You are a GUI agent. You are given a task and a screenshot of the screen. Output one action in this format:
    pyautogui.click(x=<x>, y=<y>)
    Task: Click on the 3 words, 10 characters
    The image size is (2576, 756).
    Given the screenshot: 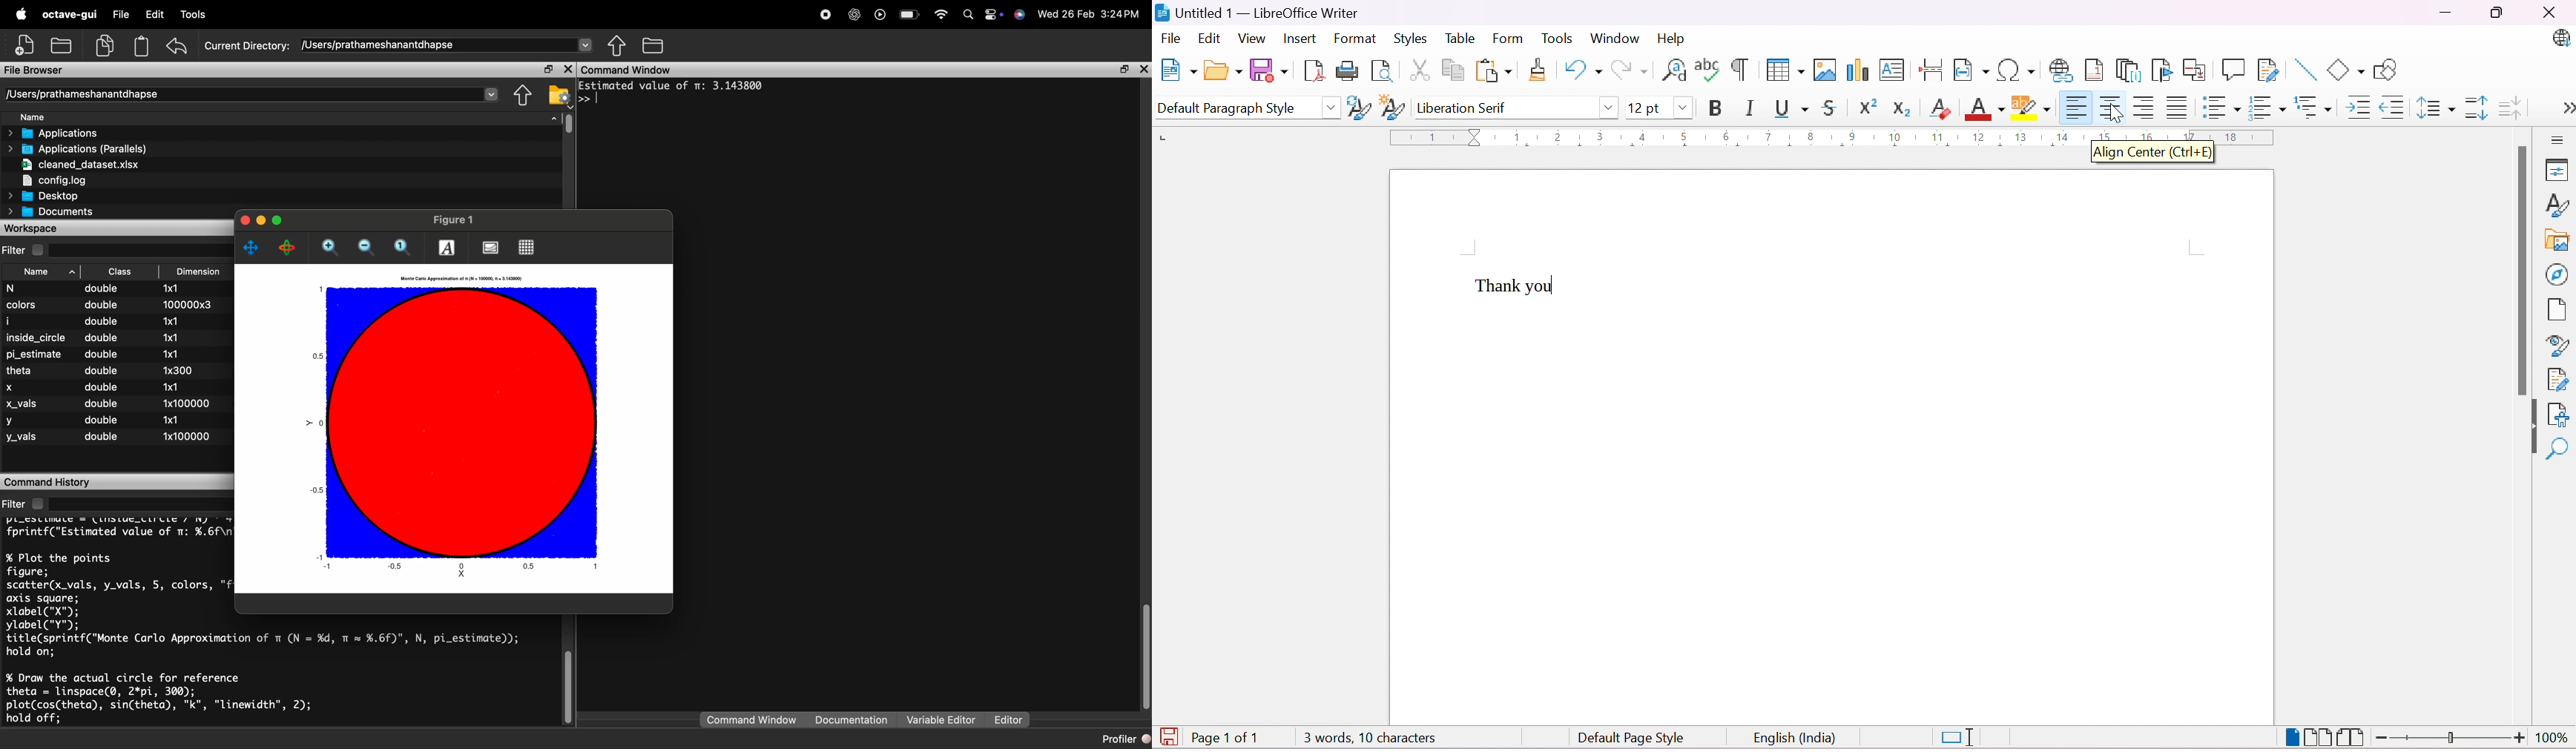 What is the action you would take?
    pyautogui.click(x=1369, y=737)
    